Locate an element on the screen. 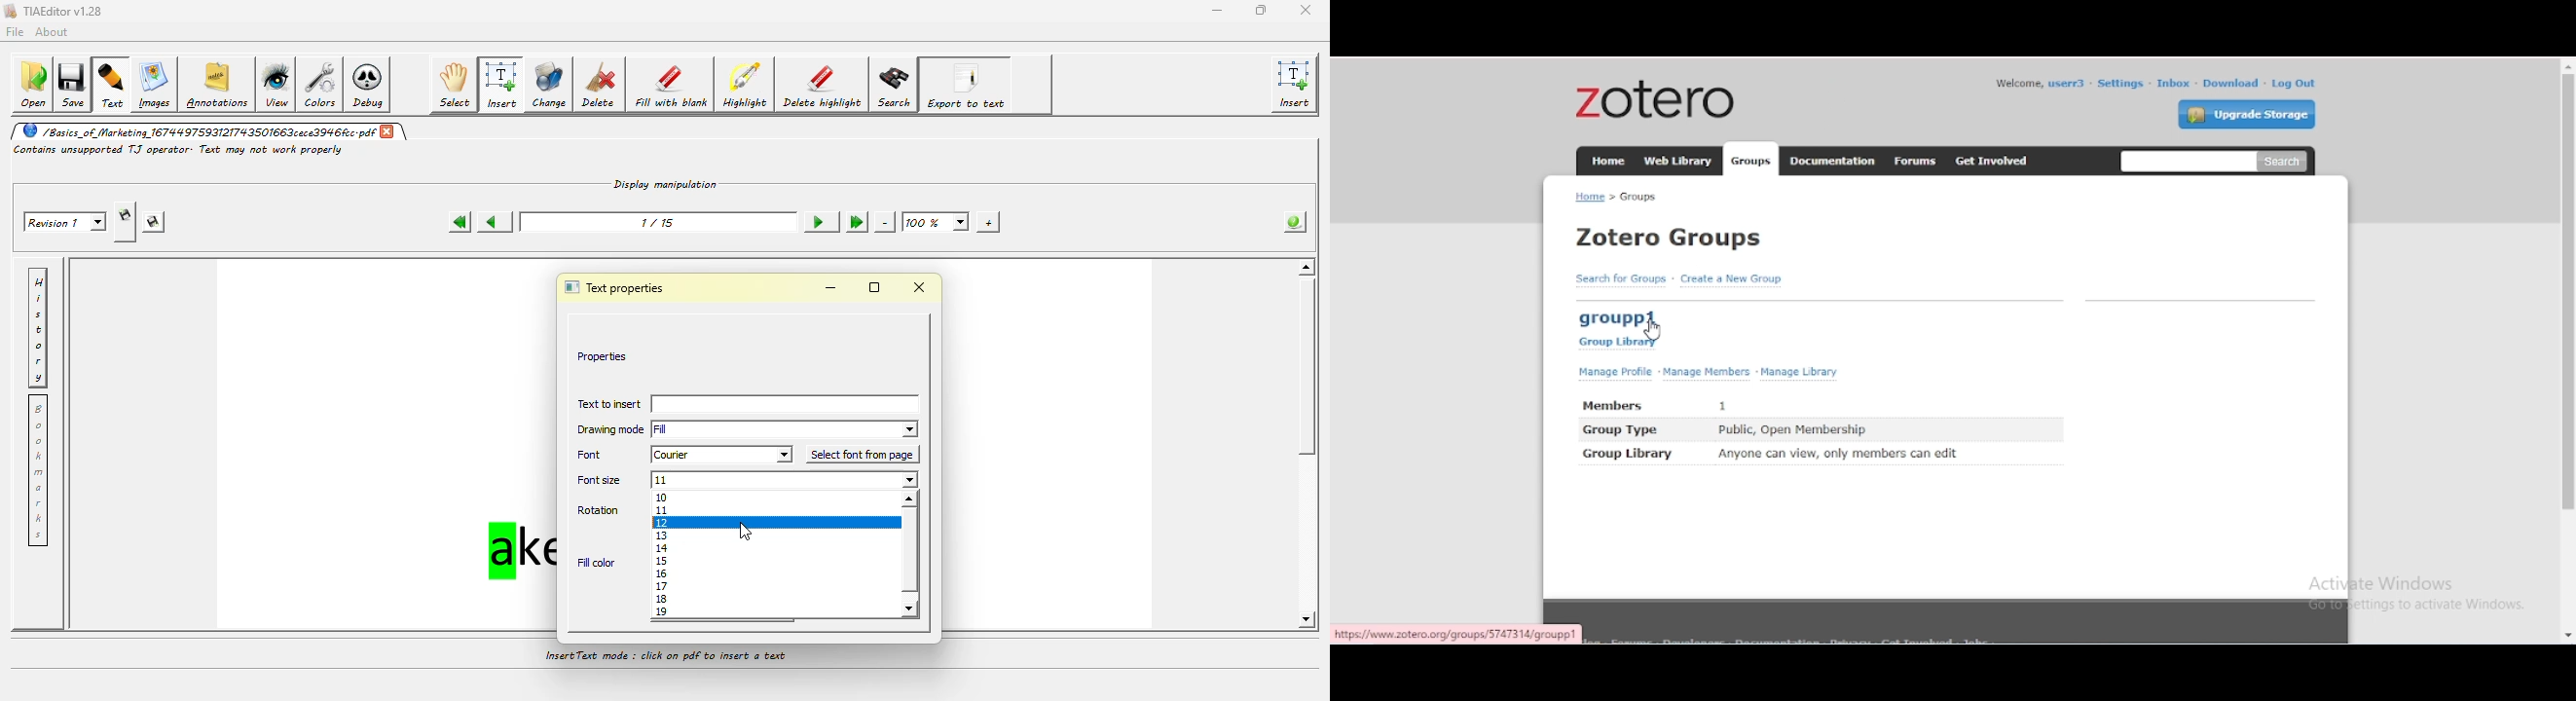 The image size is (2576, 728). get involved is located at coordinates (1993, 161).